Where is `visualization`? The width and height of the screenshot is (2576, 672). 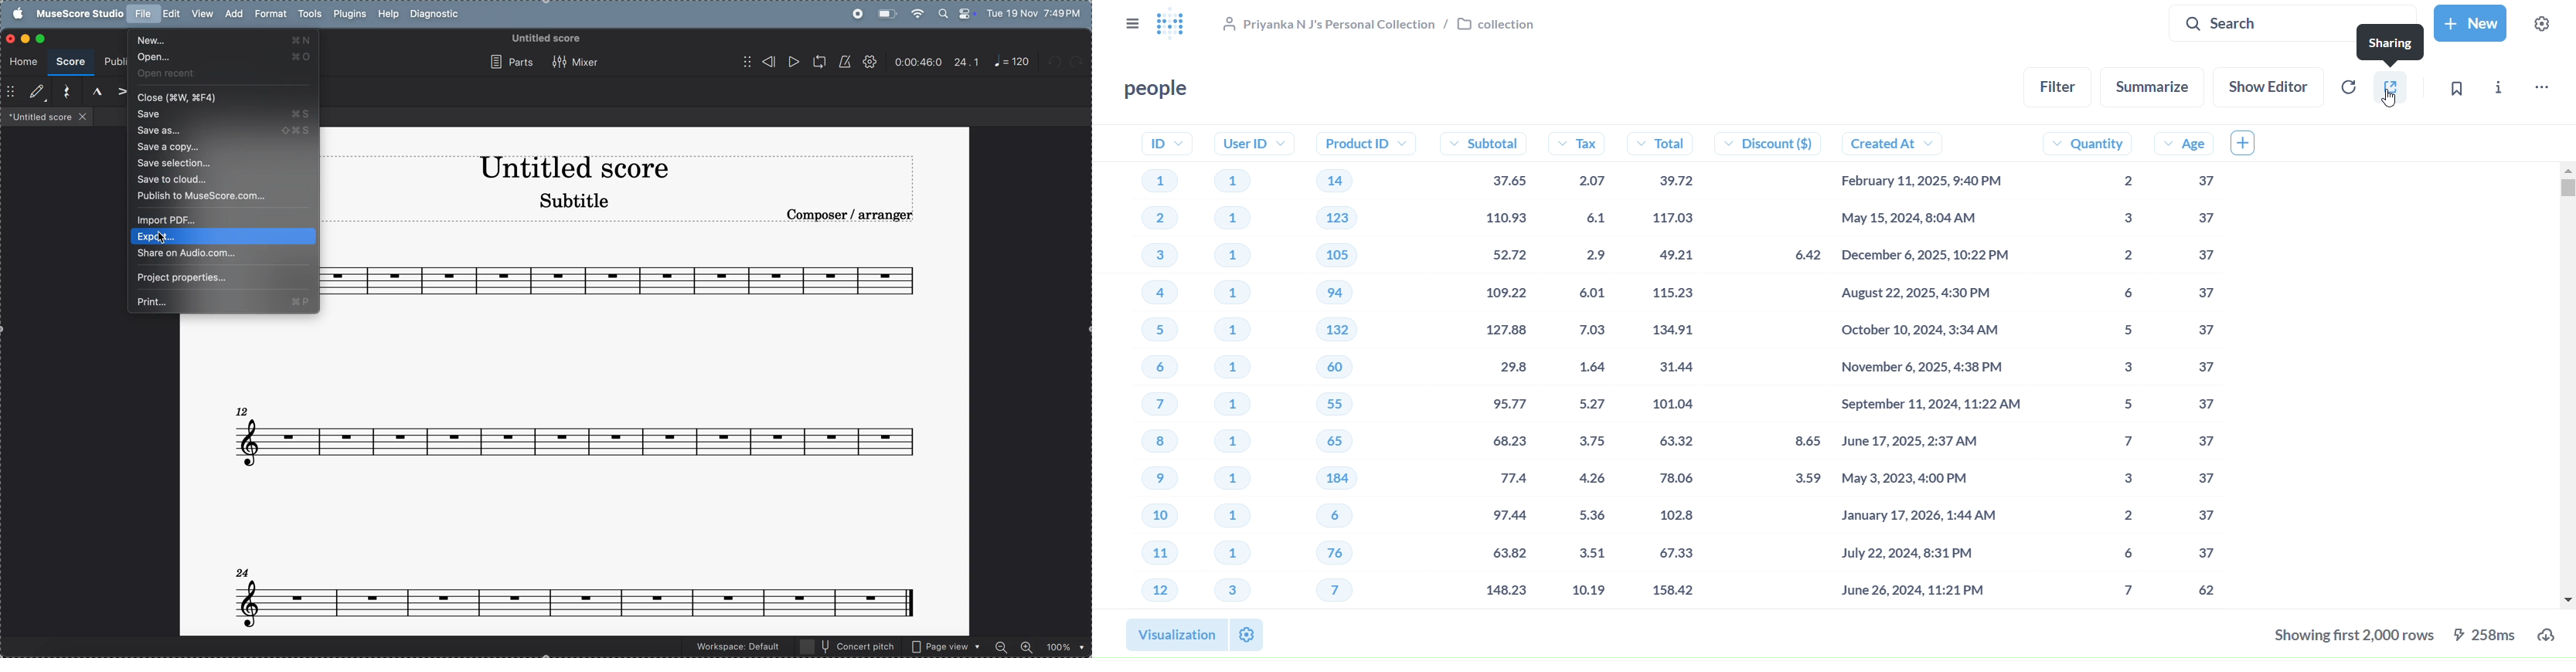
visualization is located at coordinates (1174, 635).